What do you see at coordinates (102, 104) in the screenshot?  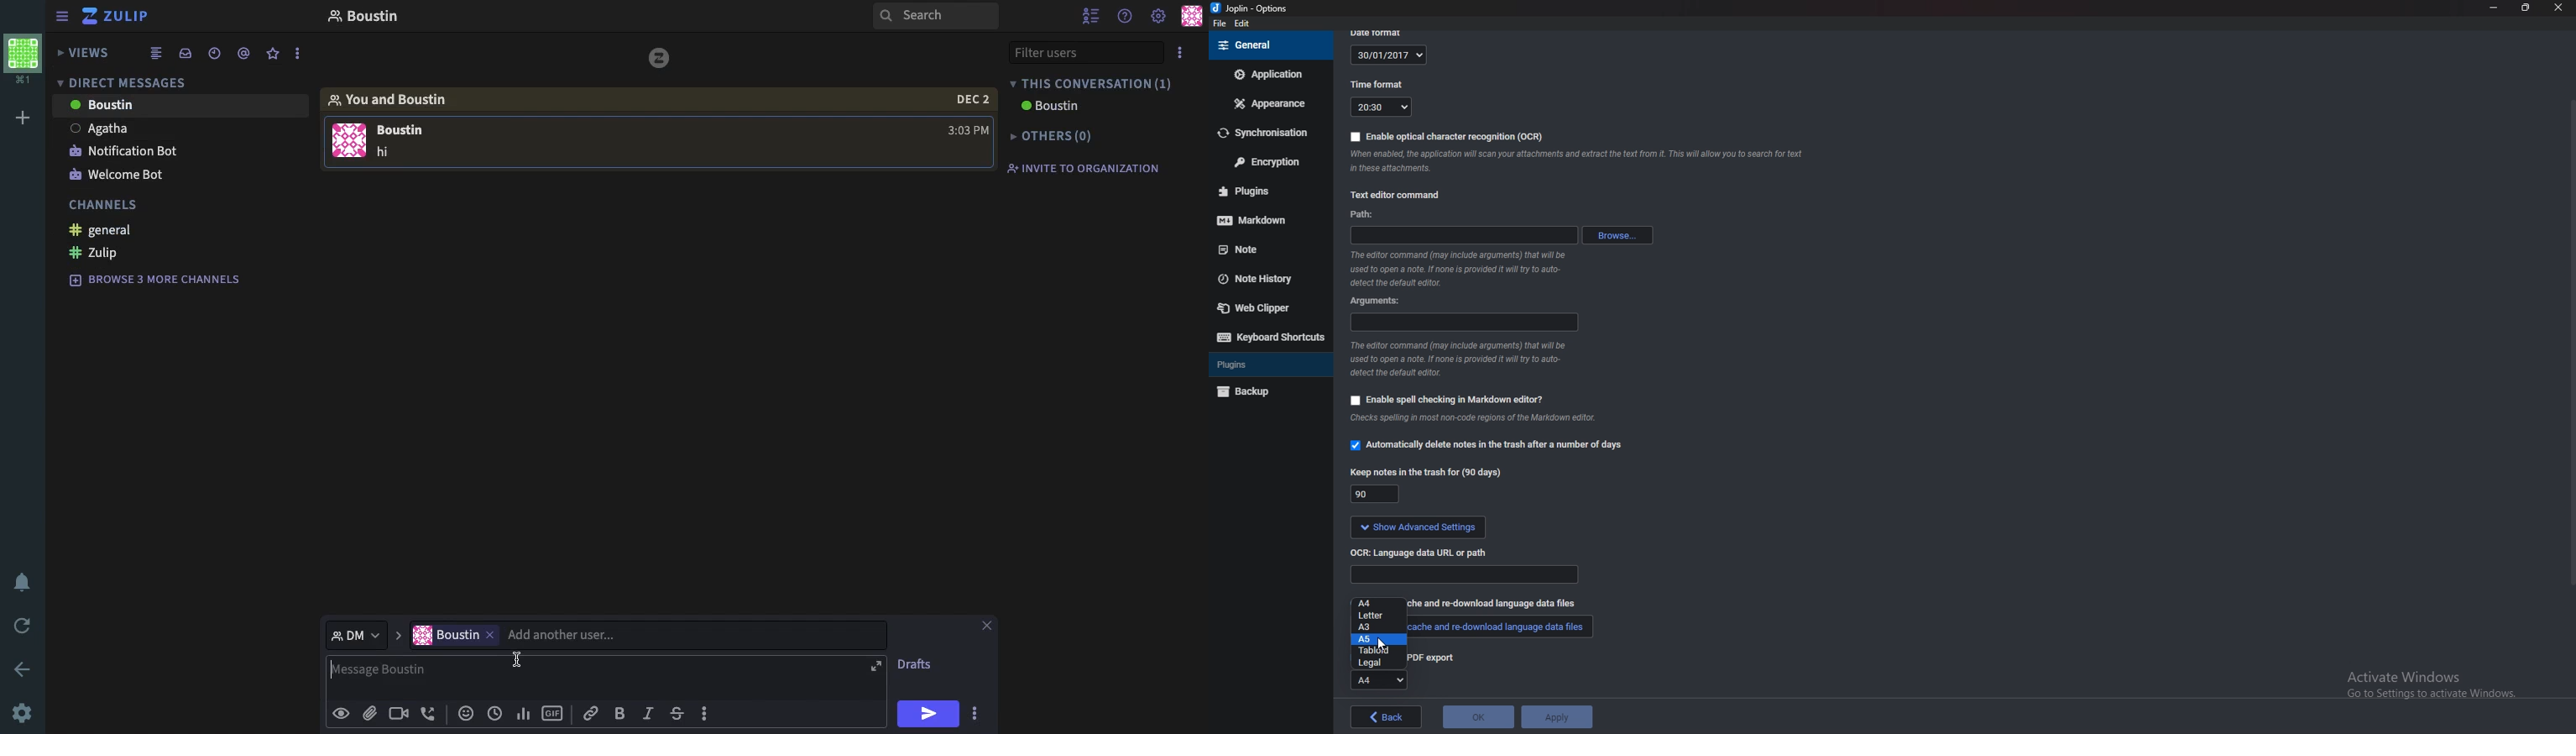 I see `Boustin` at bounding box center [102, 104].